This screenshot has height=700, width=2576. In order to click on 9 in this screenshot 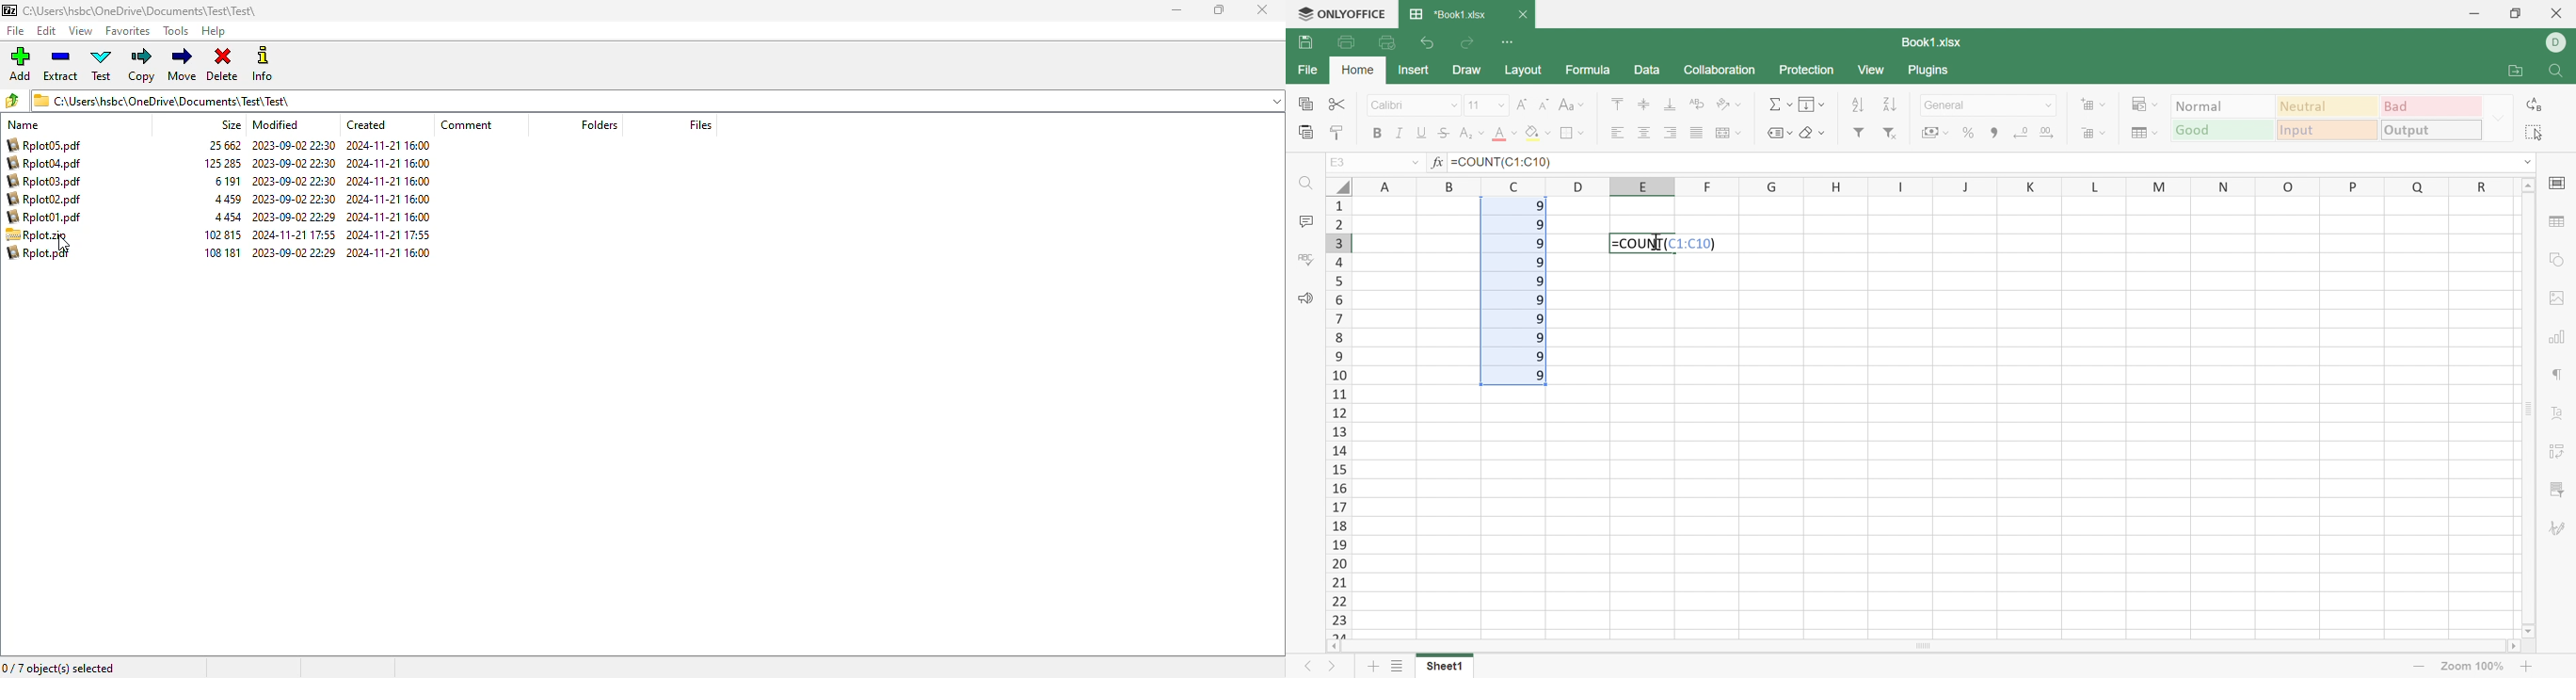, I will do `click(1540, 241)`.